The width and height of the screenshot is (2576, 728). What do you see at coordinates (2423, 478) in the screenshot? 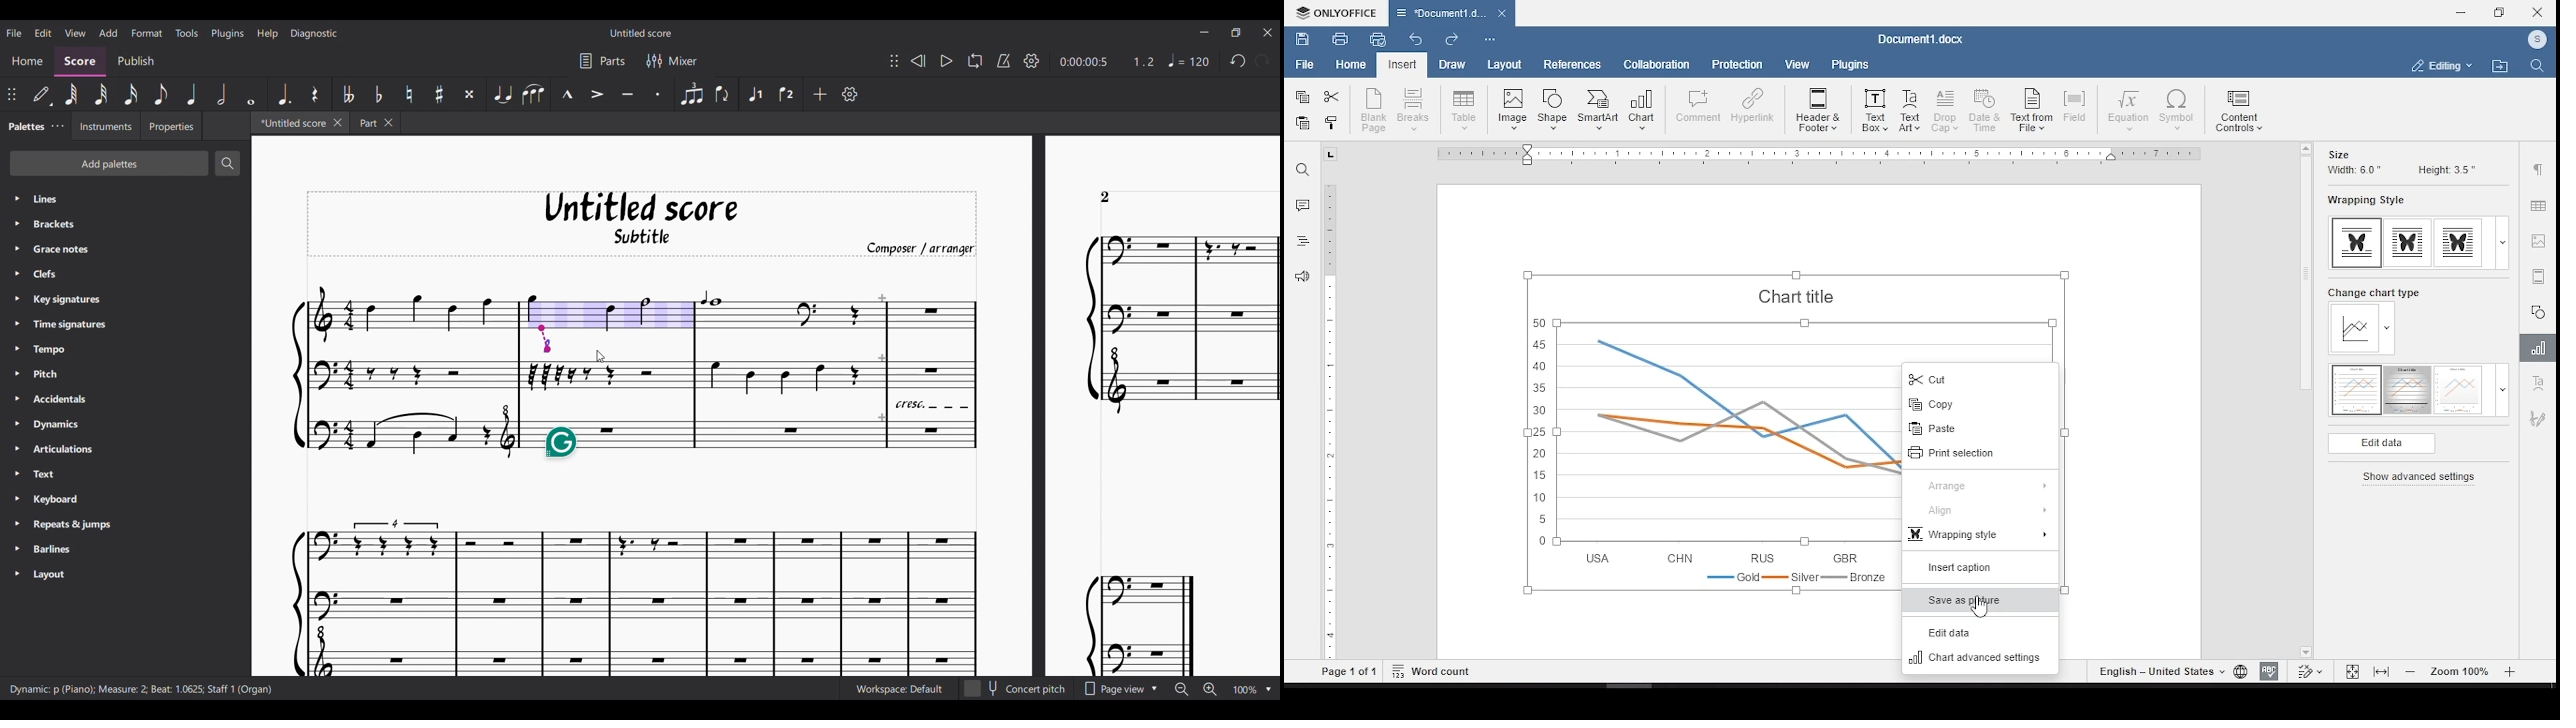
I see `show advanced settings` at bounding box center [2423, 478].